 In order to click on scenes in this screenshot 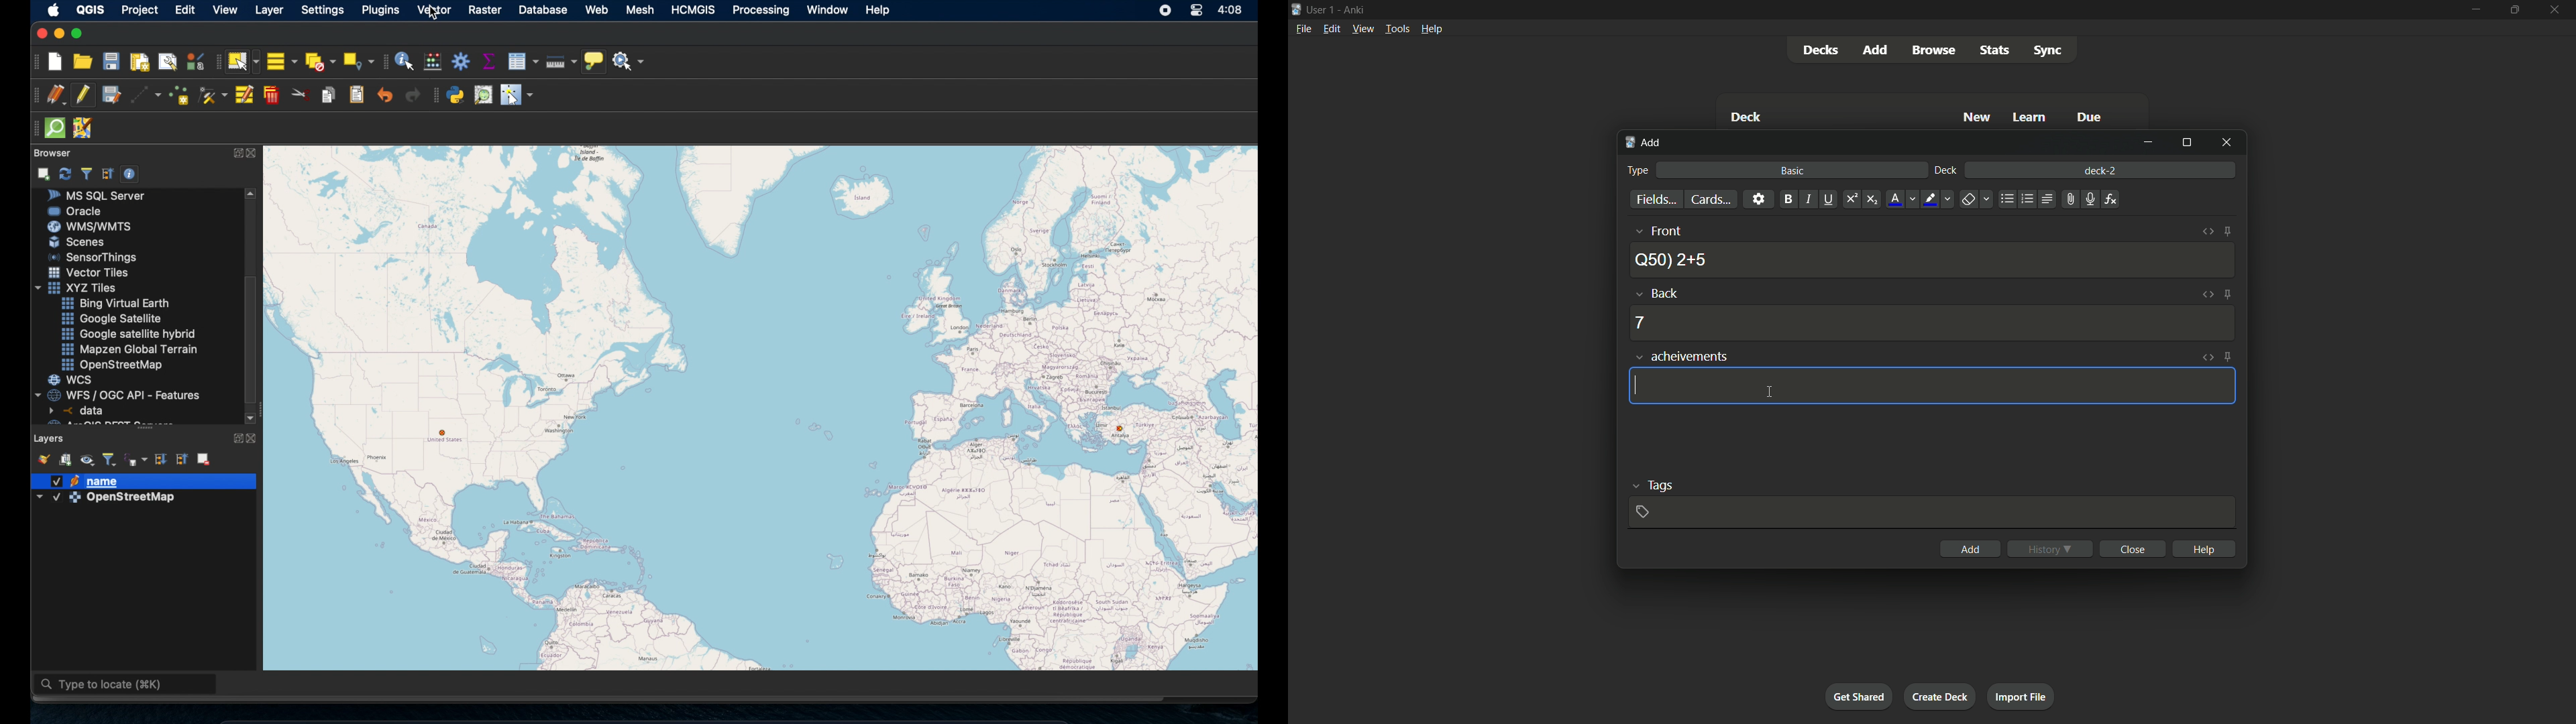, I will do `click(83, 243)`.